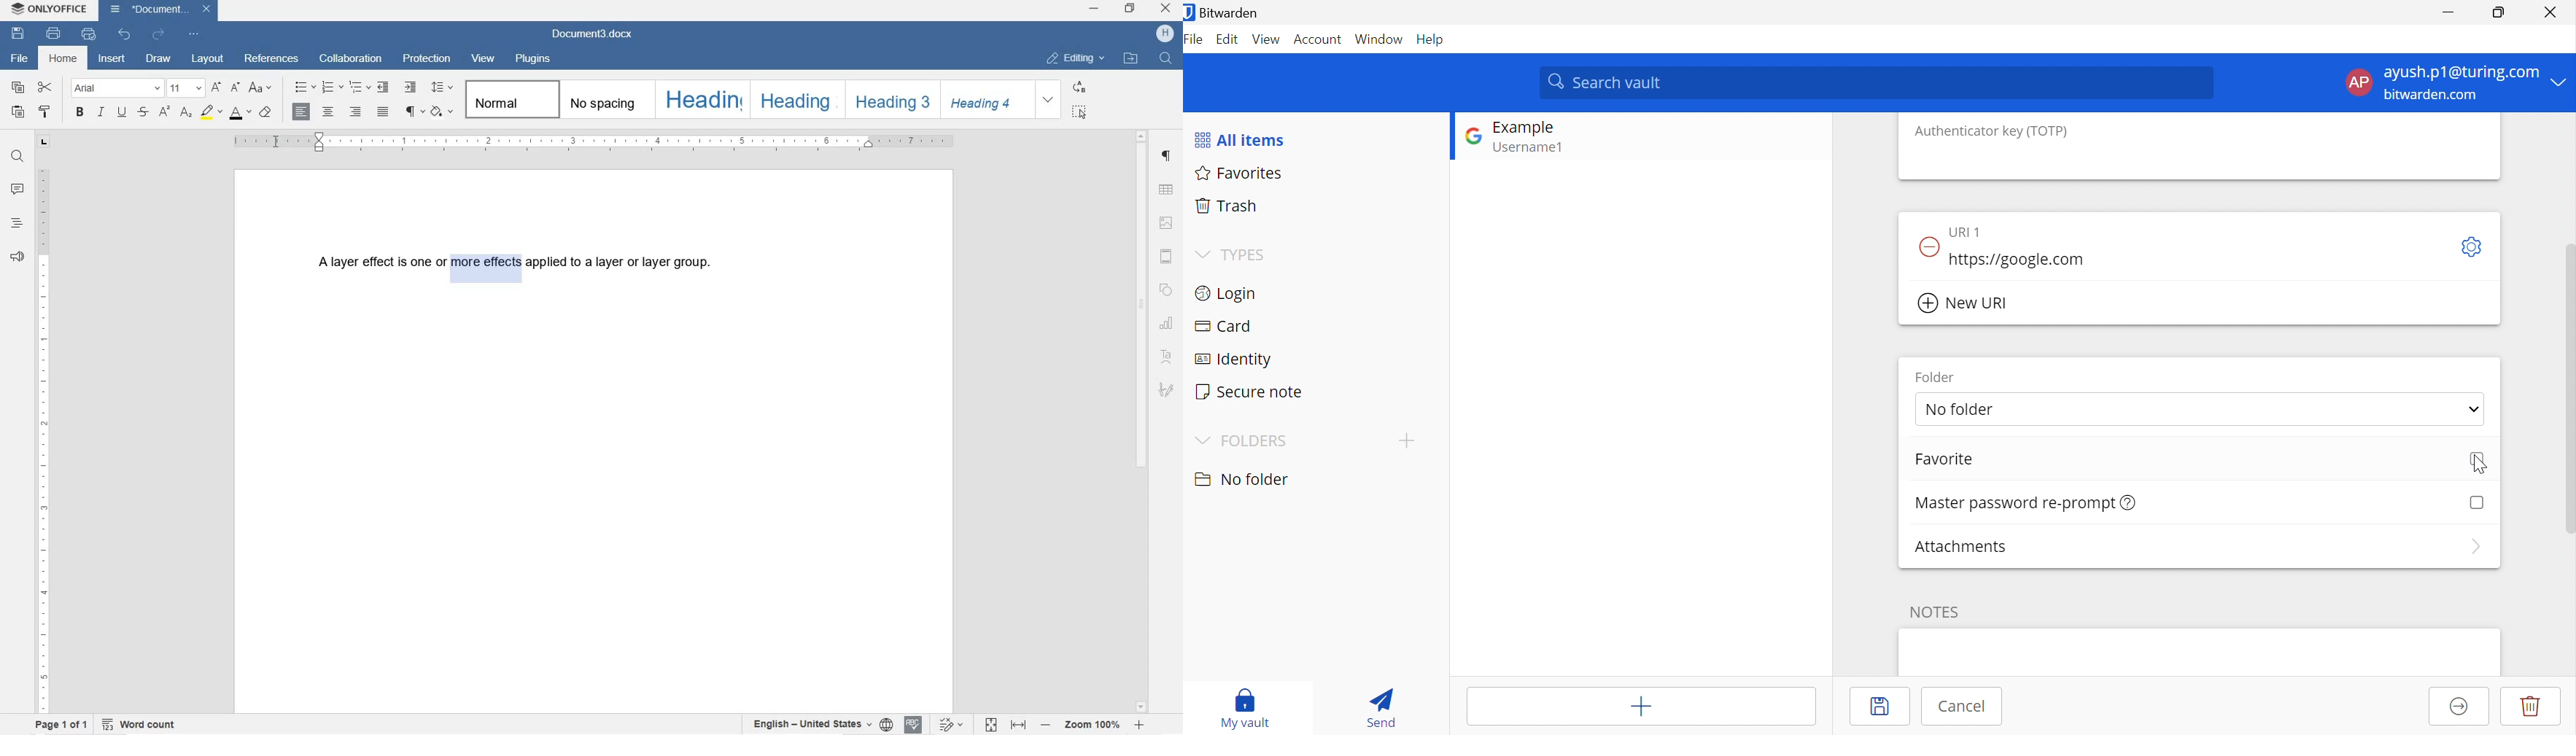  I want to click on PROTECTION, so click(427, 59).